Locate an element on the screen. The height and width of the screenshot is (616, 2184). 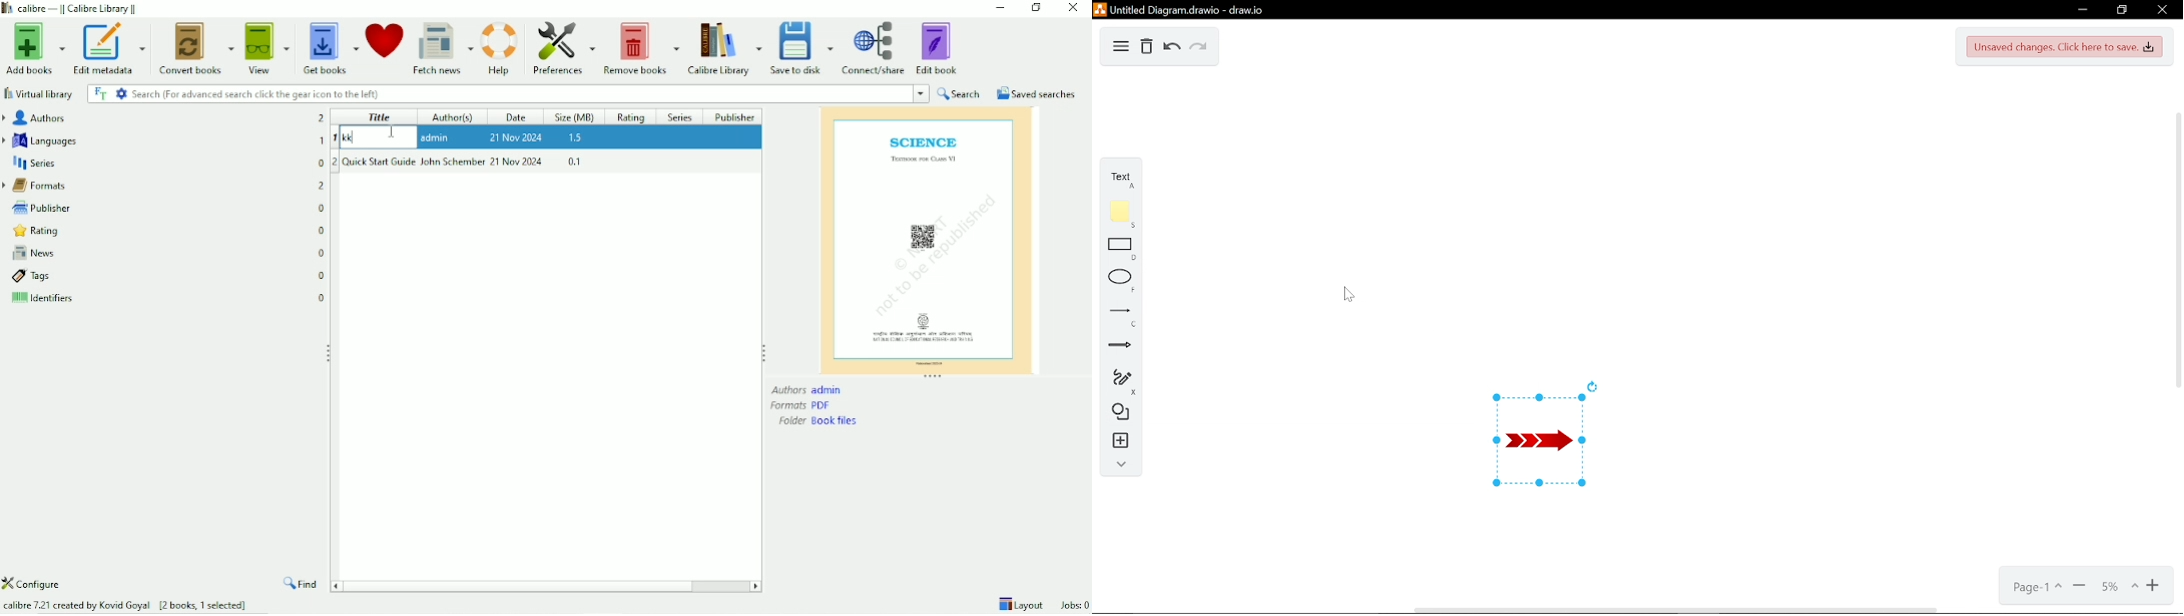
Authors is located at coordinates (36, 118).